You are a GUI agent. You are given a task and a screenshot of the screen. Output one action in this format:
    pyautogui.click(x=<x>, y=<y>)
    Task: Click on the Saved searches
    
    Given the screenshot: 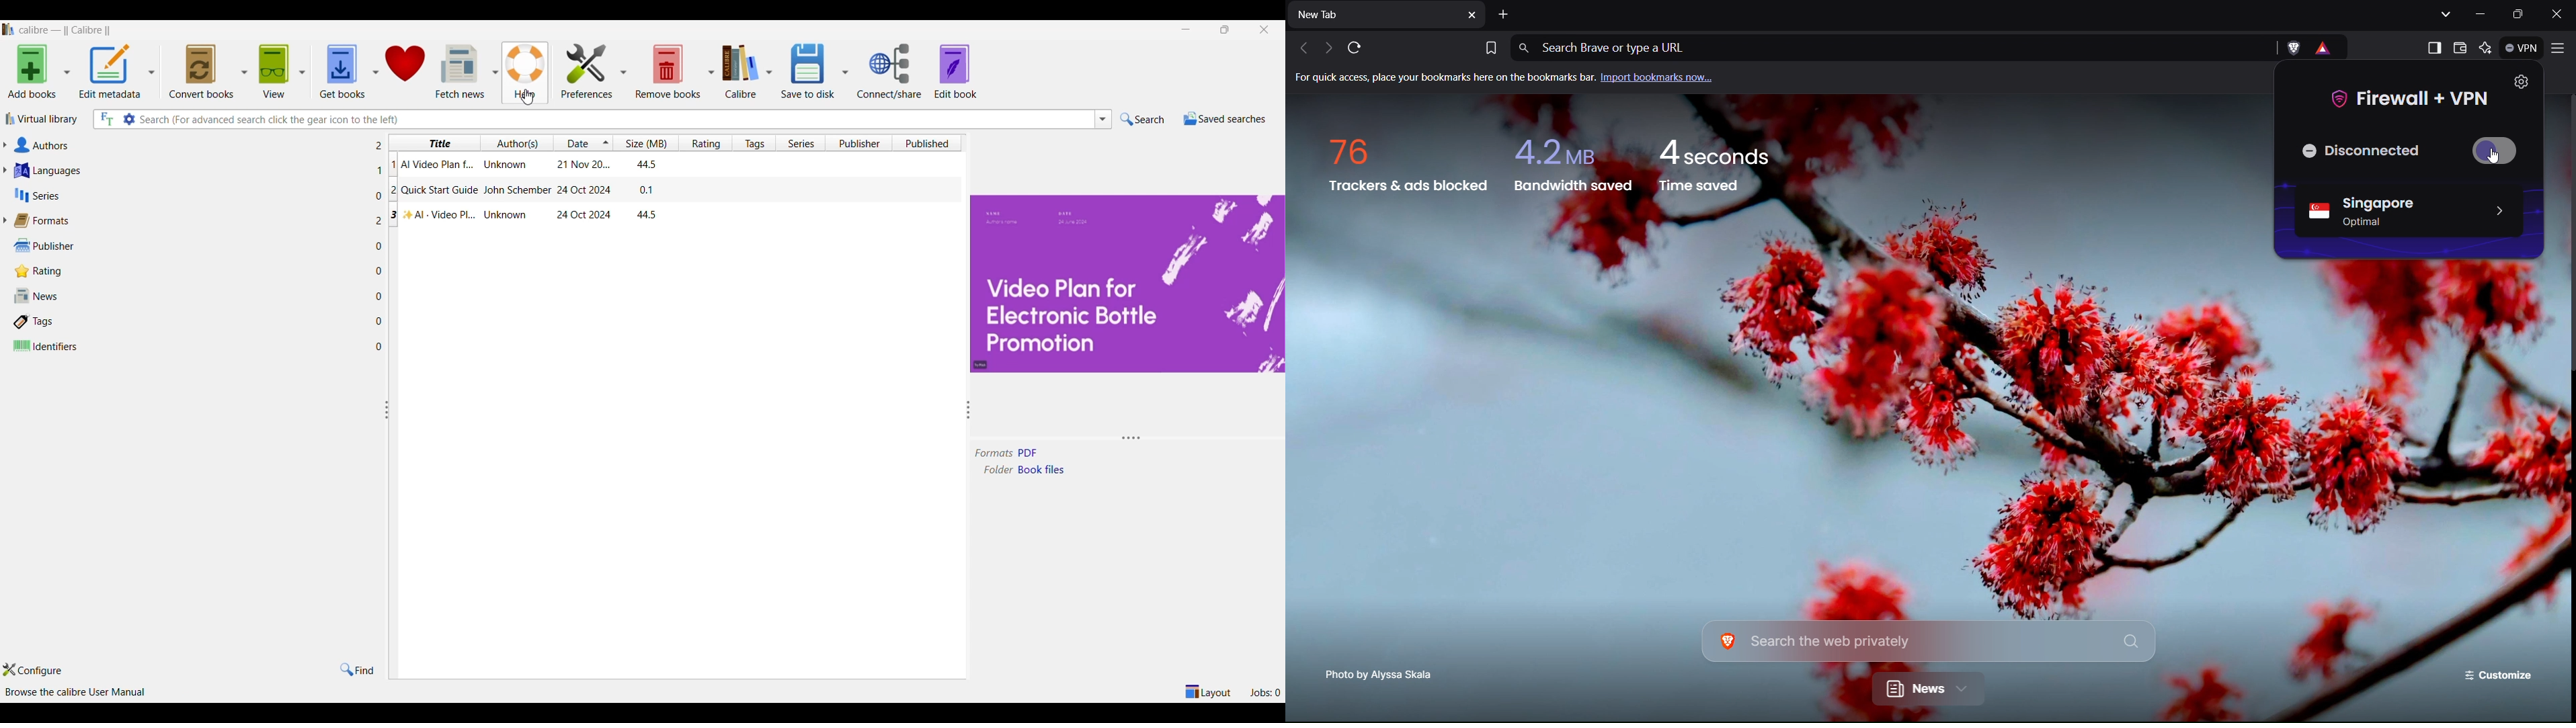 What is the action you would take?
    pyautogui.click(x=1225, y=119)
    